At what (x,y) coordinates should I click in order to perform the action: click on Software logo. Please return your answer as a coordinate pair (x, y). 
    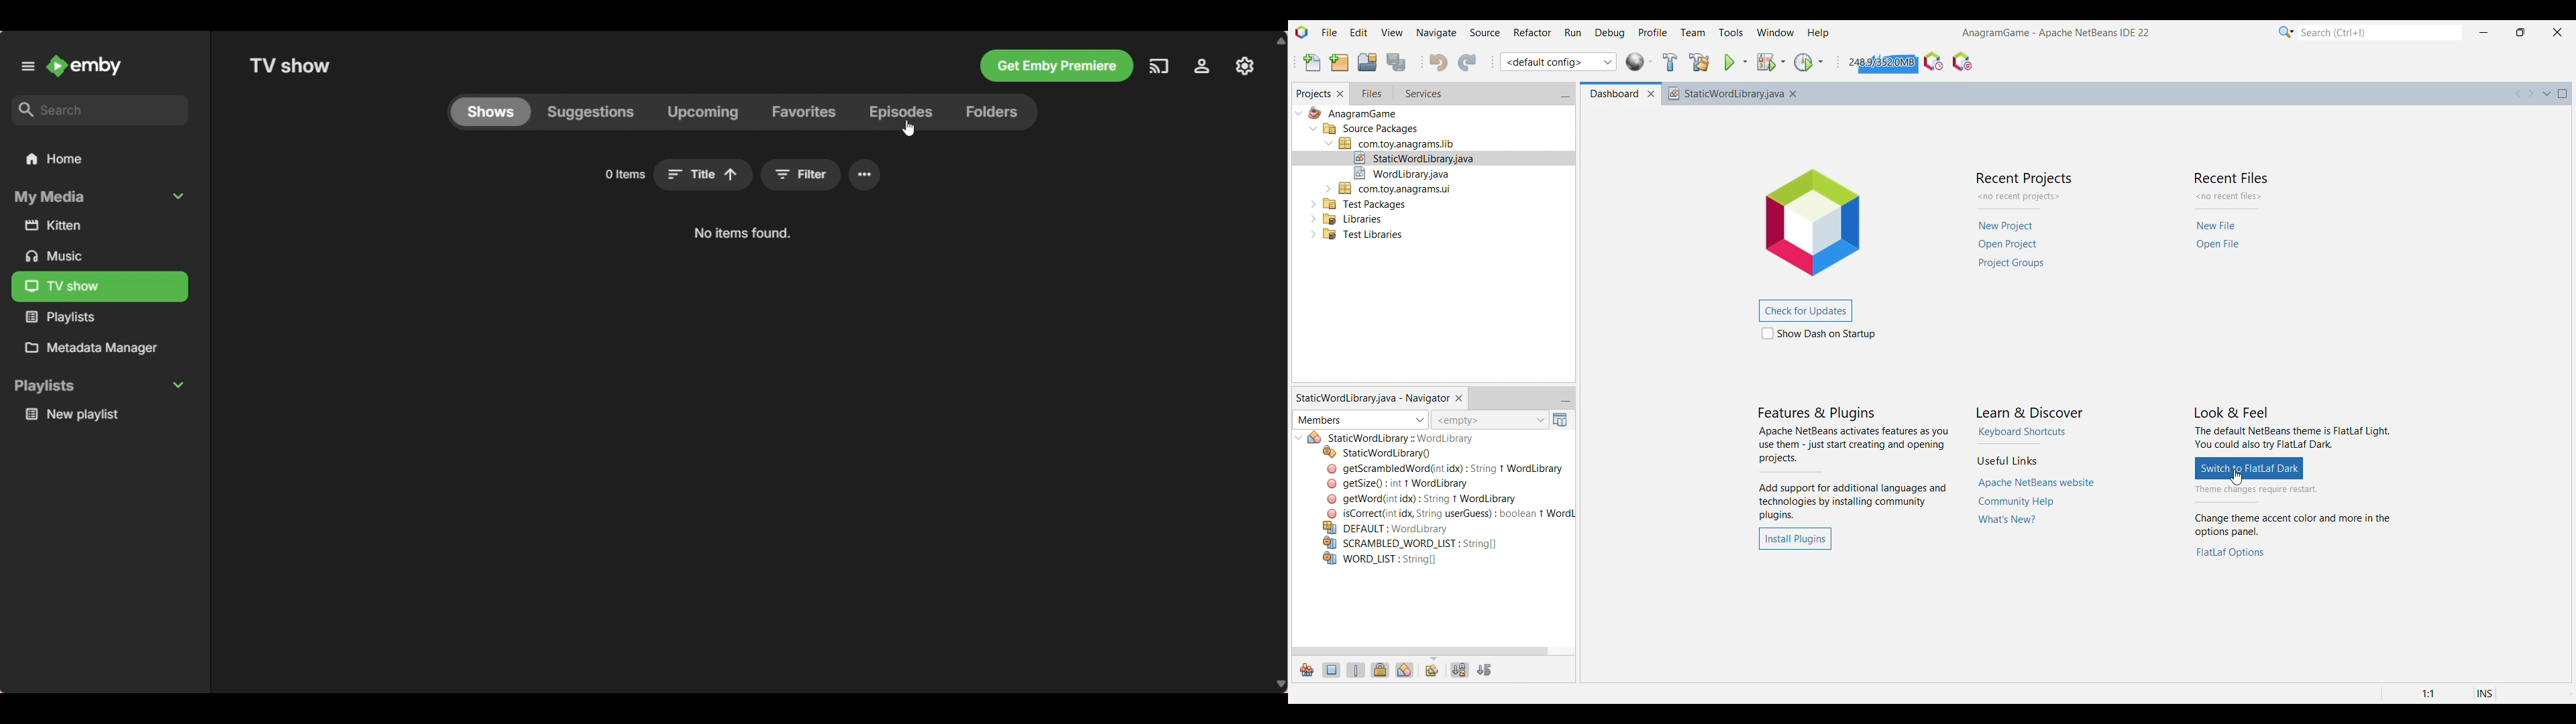
    Looking at the image, I should click on (1302, 32).